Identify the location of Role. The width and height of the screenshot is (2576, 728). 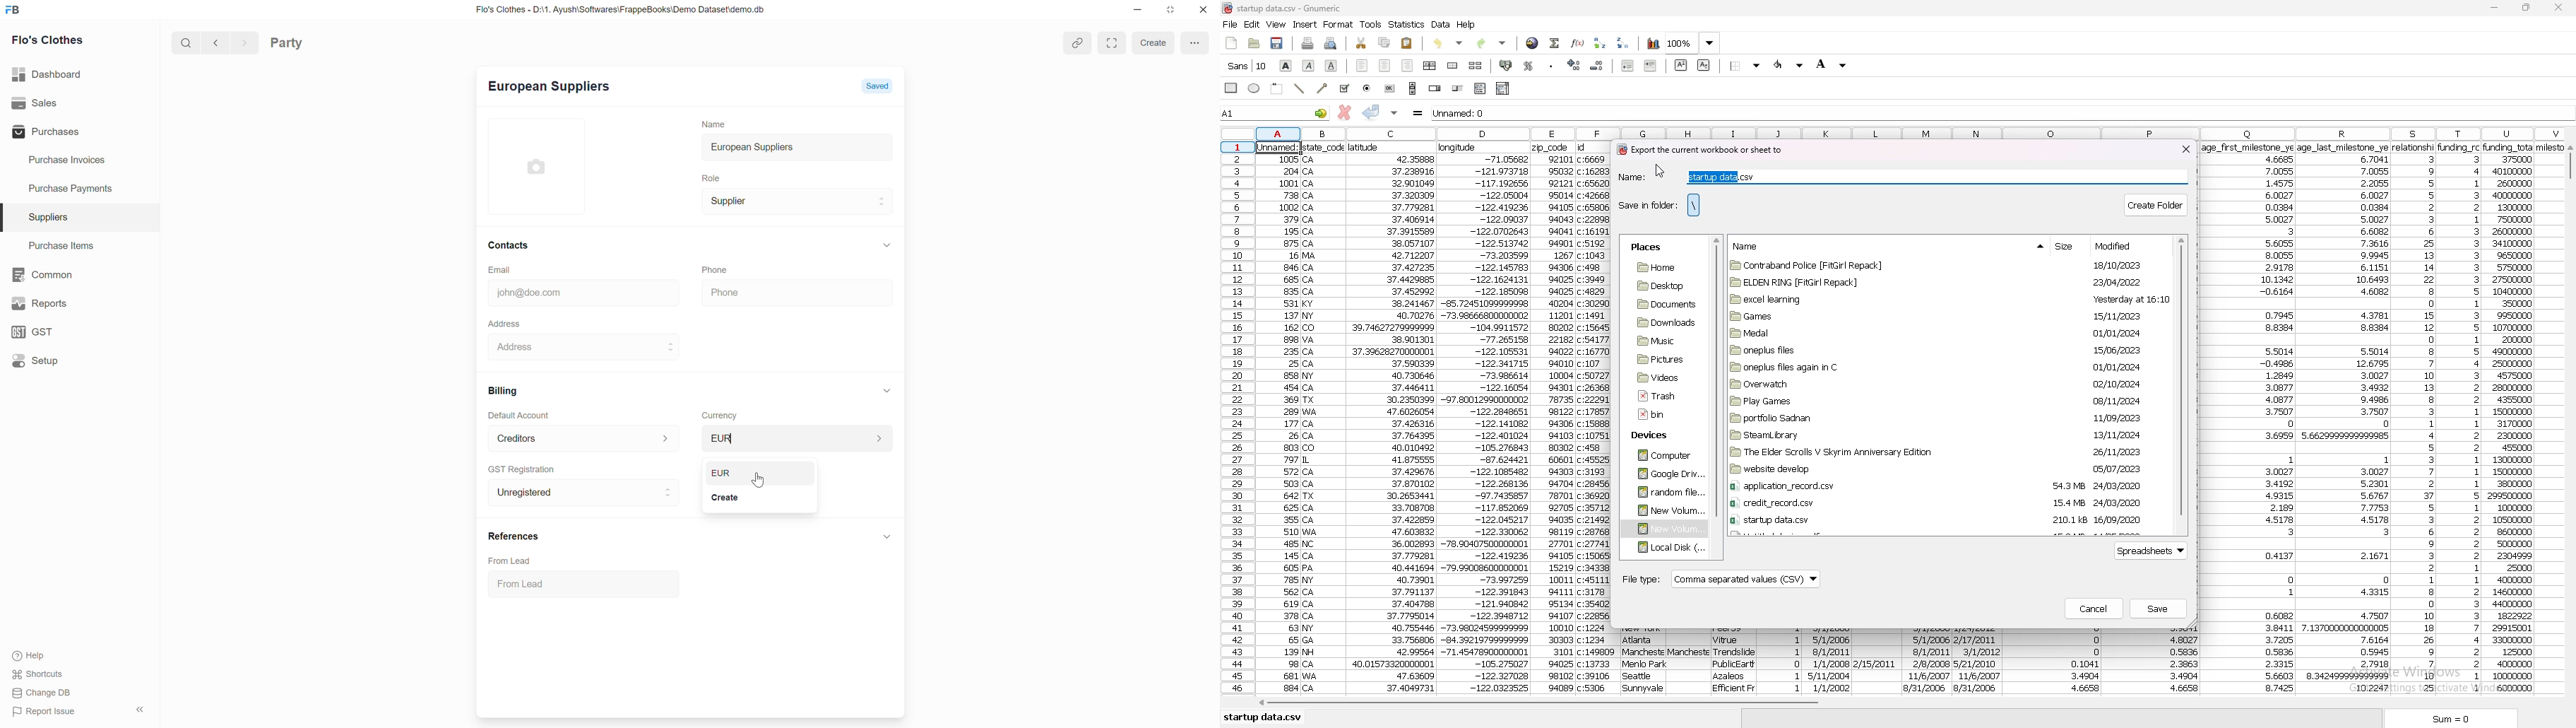
(707, 177).